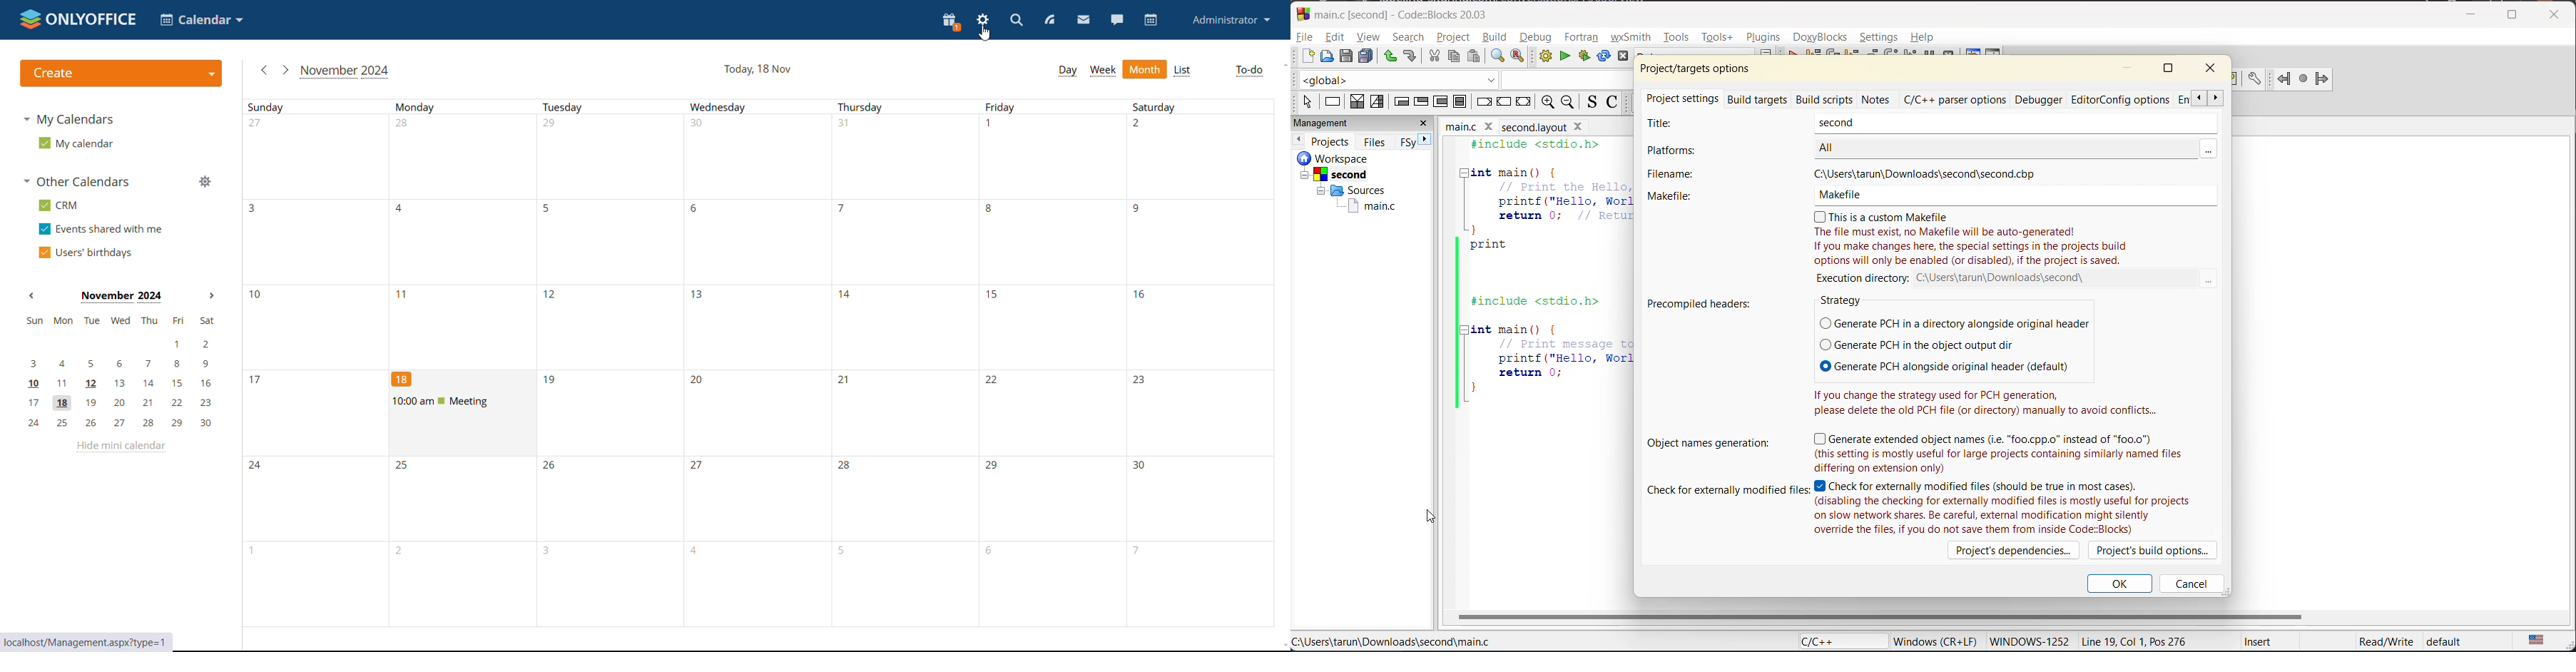 The width and height of the screenshot is (2576, 672). I want to click on generate extended object names, so click(2002, 452).